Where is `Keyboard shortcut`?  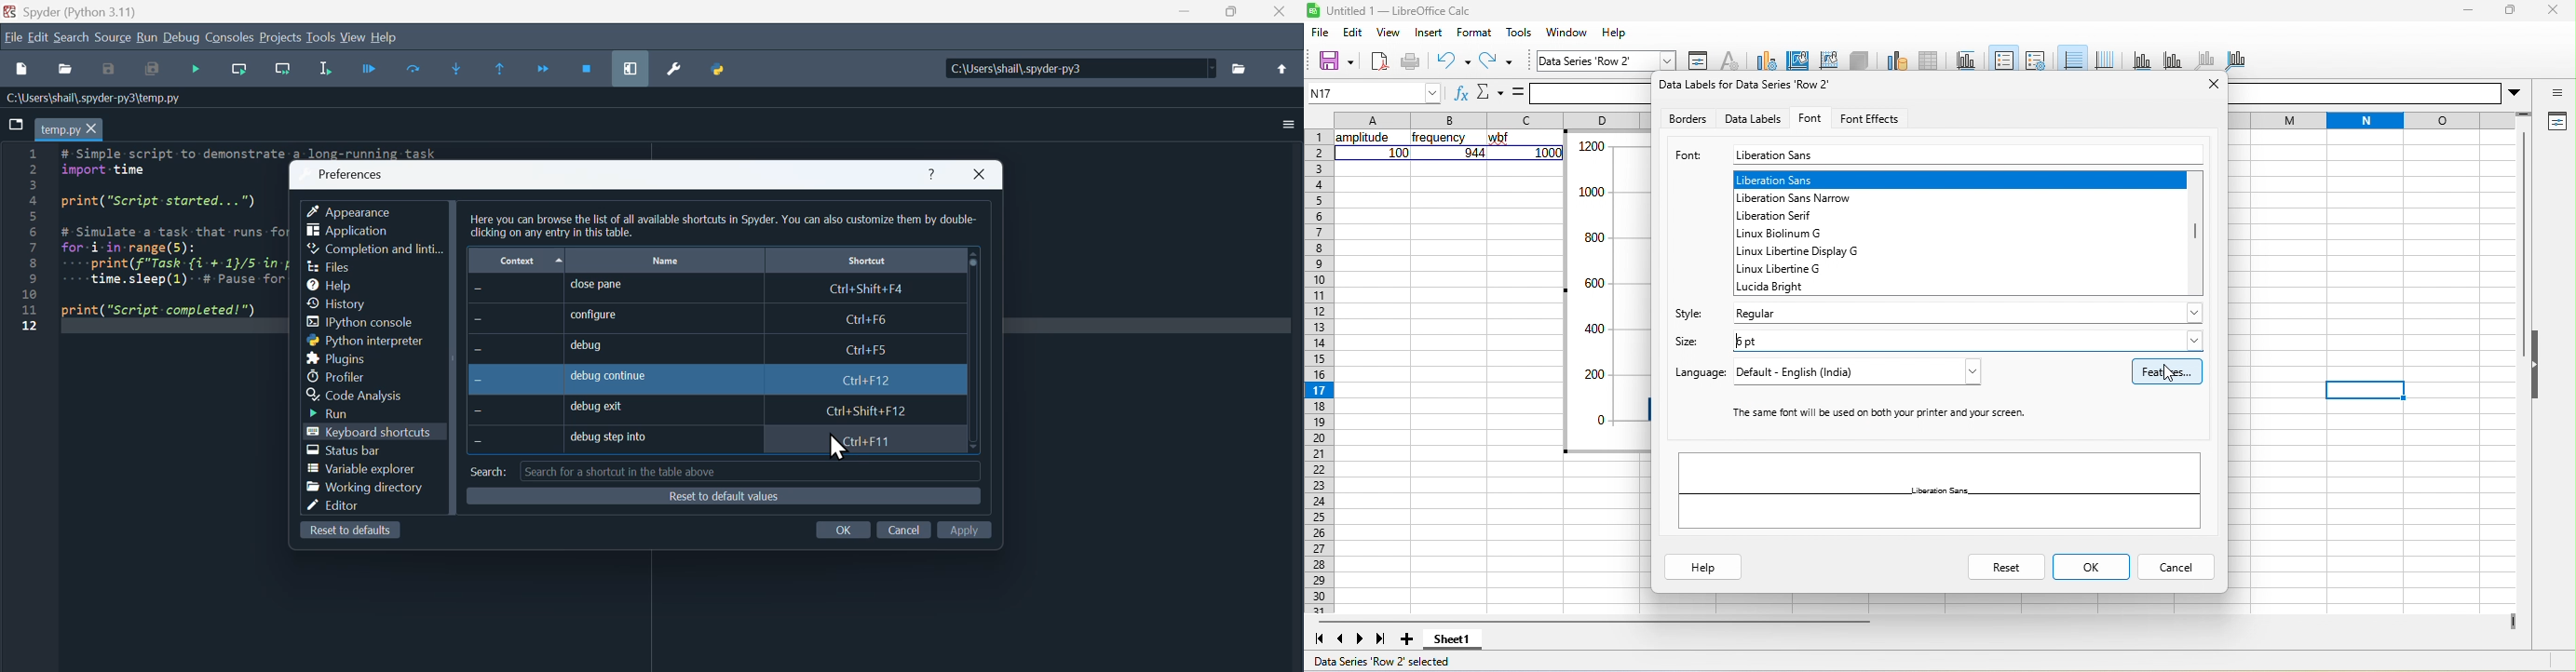 Keyboard shortcut is located at coordinates (370, 433).